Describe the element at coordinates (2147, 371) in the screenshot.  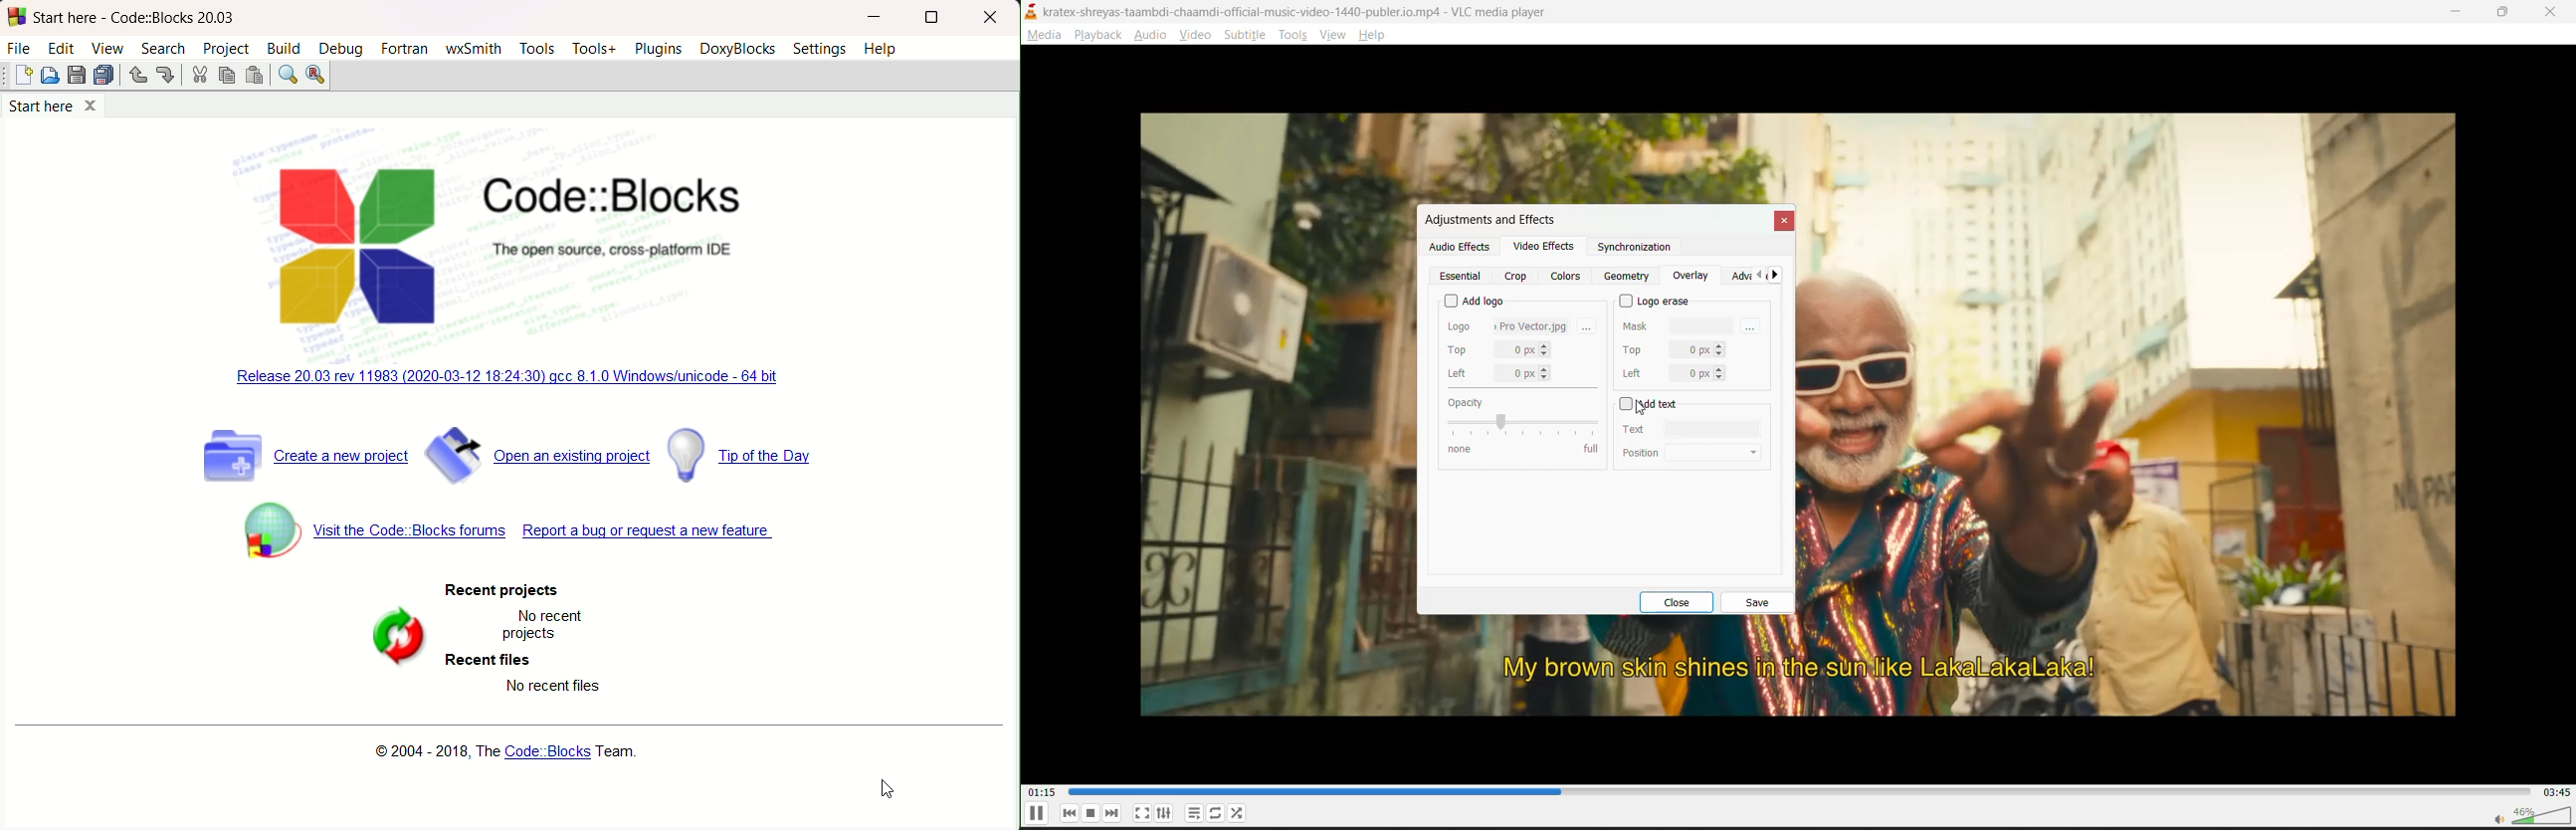
I see `Image of a man` at that location.